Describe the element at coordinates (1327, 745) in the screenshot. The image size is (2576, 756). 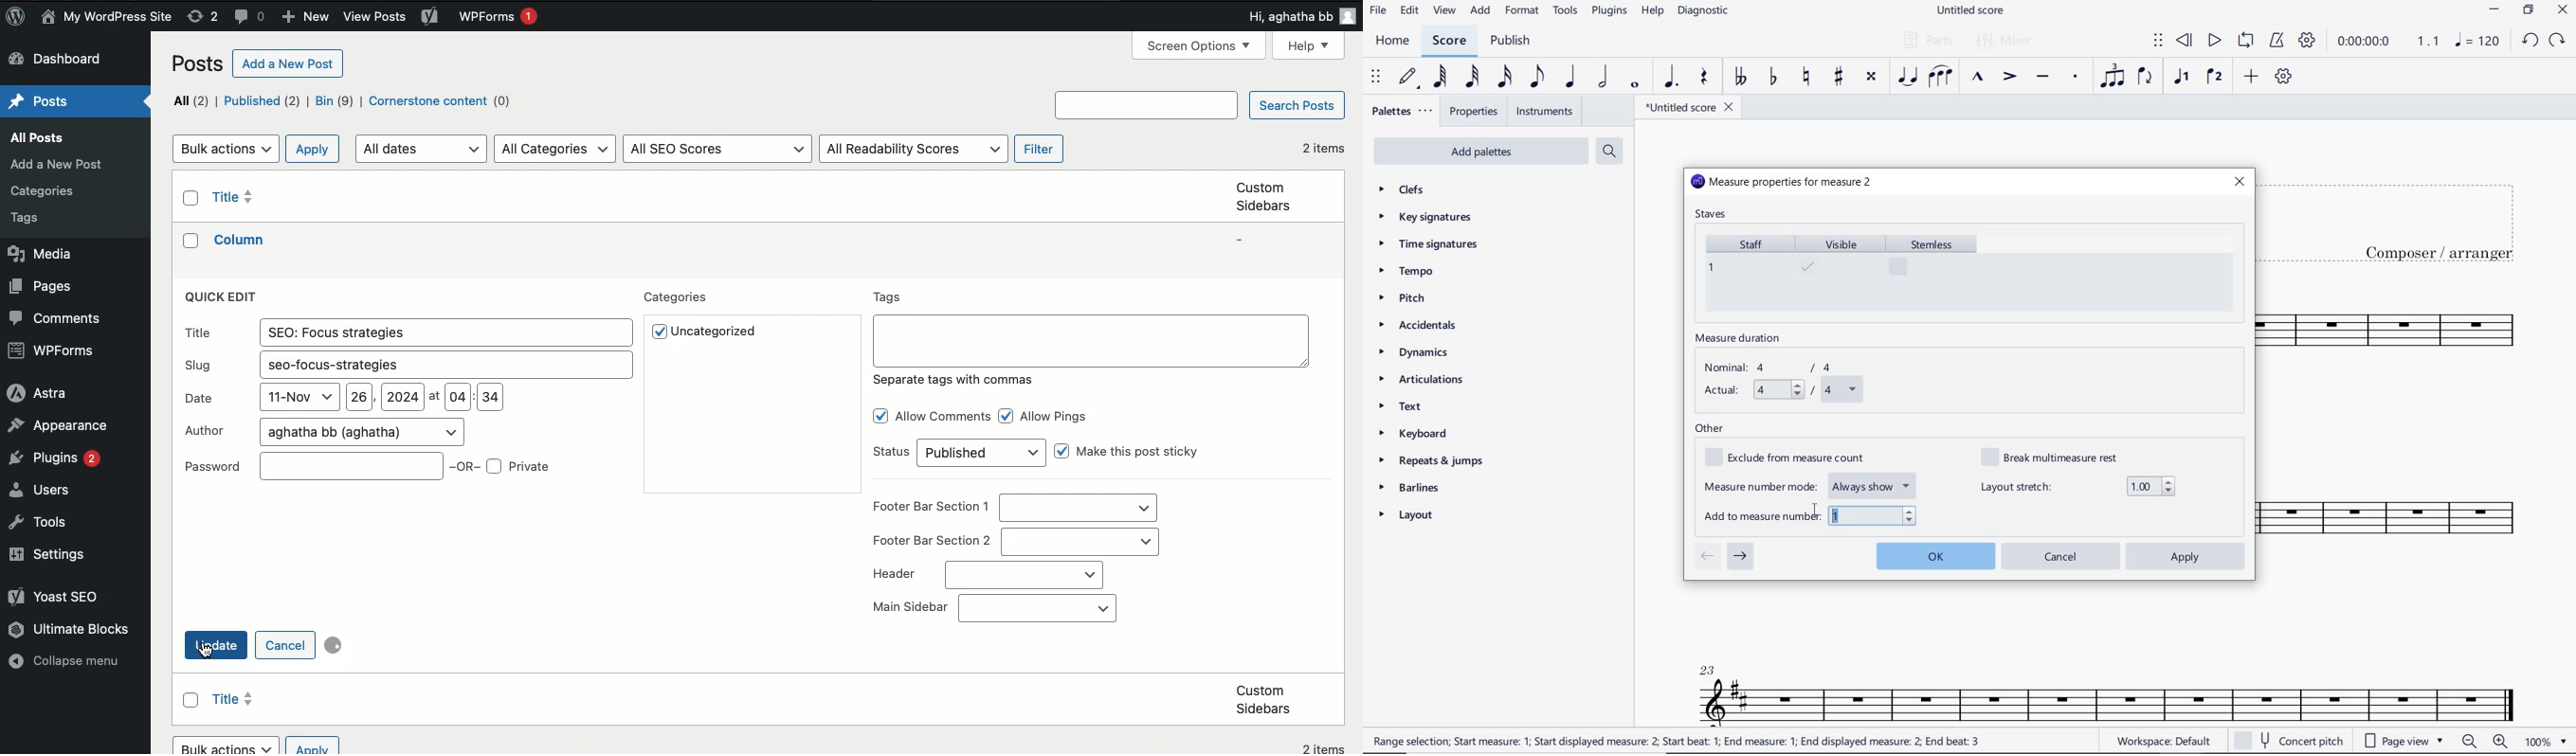
I see `2 items` at that location.